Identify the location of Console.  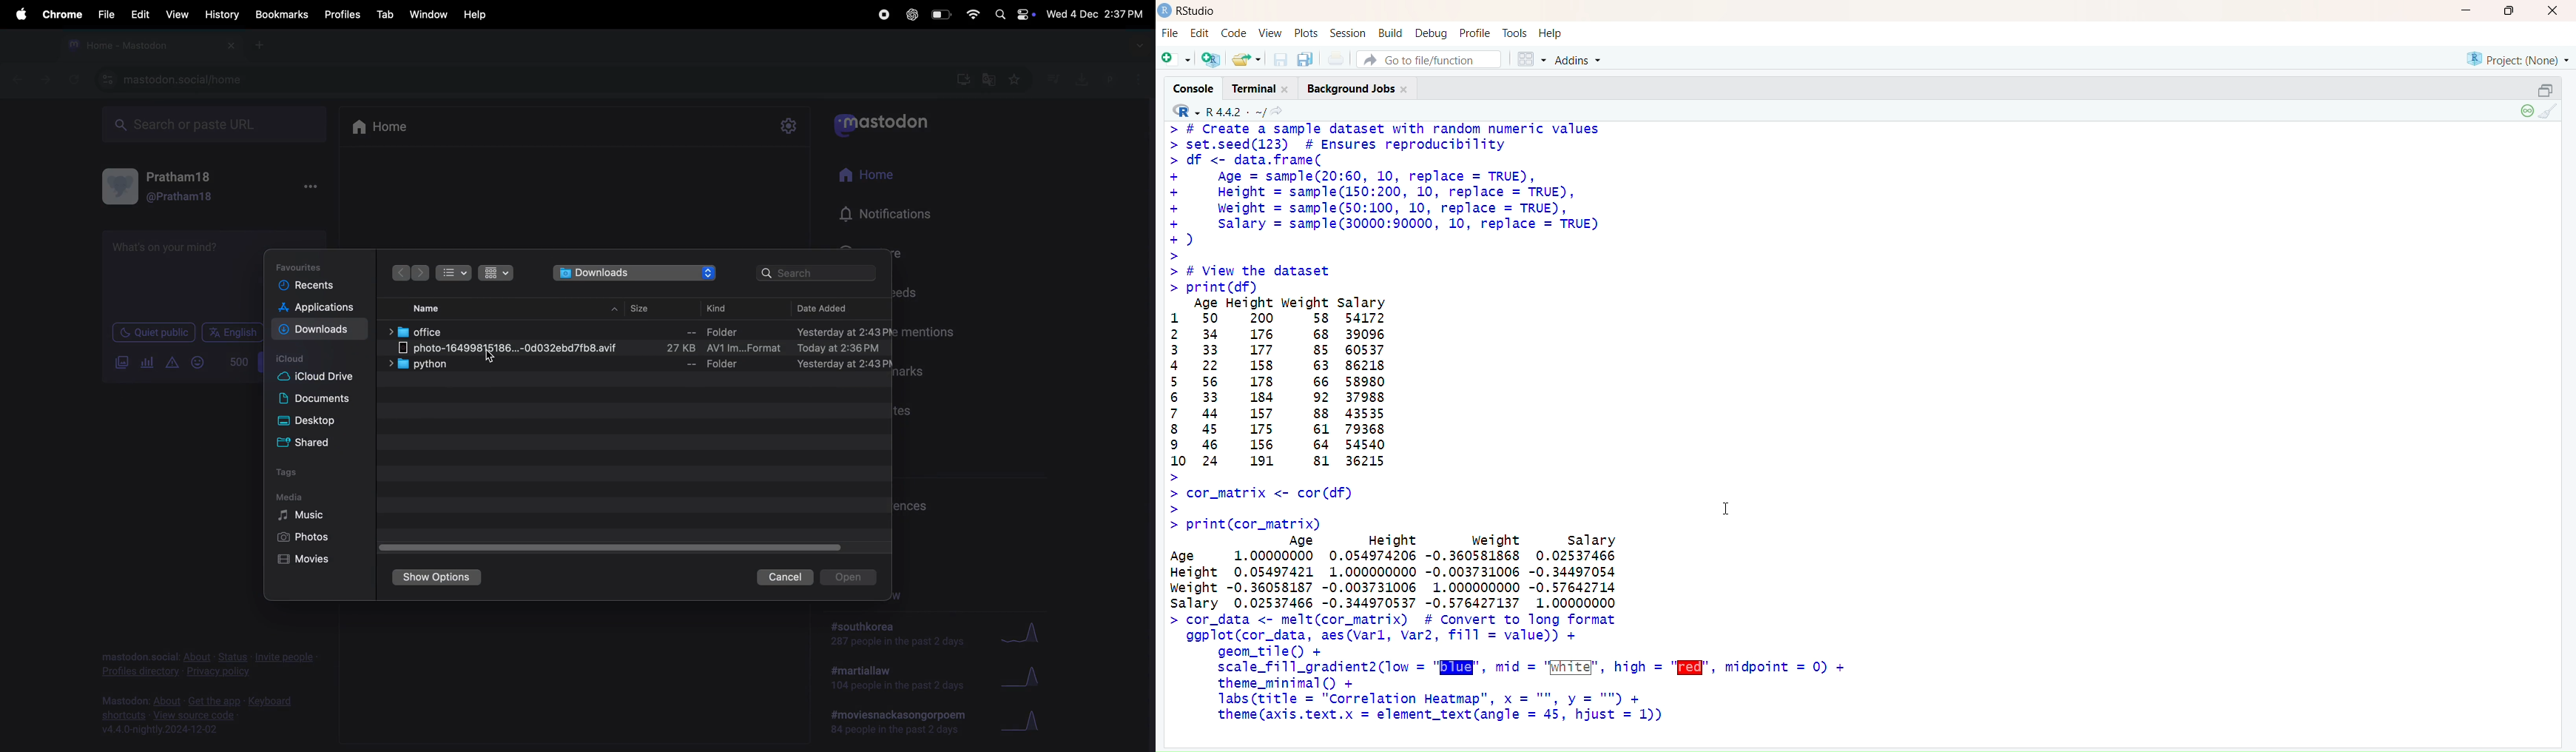
(1198, 87).